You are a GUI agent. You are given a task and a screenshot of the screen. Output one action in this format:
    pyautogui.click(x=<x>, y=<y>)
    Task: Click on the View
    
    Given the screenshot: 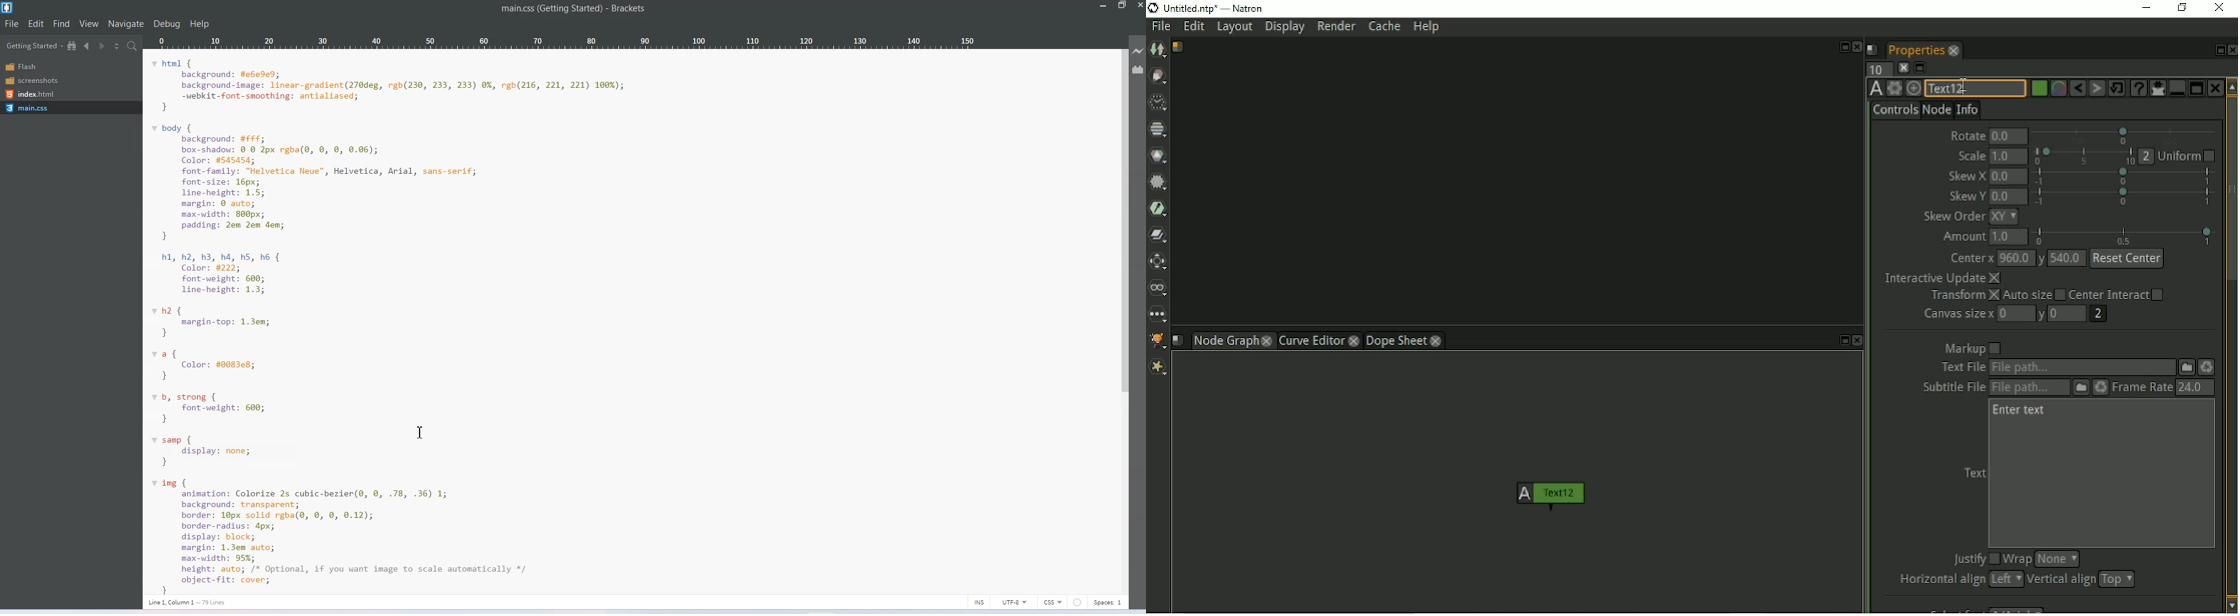 What is the action you would take?
    pyautogui.click(x=91, y=24)
    